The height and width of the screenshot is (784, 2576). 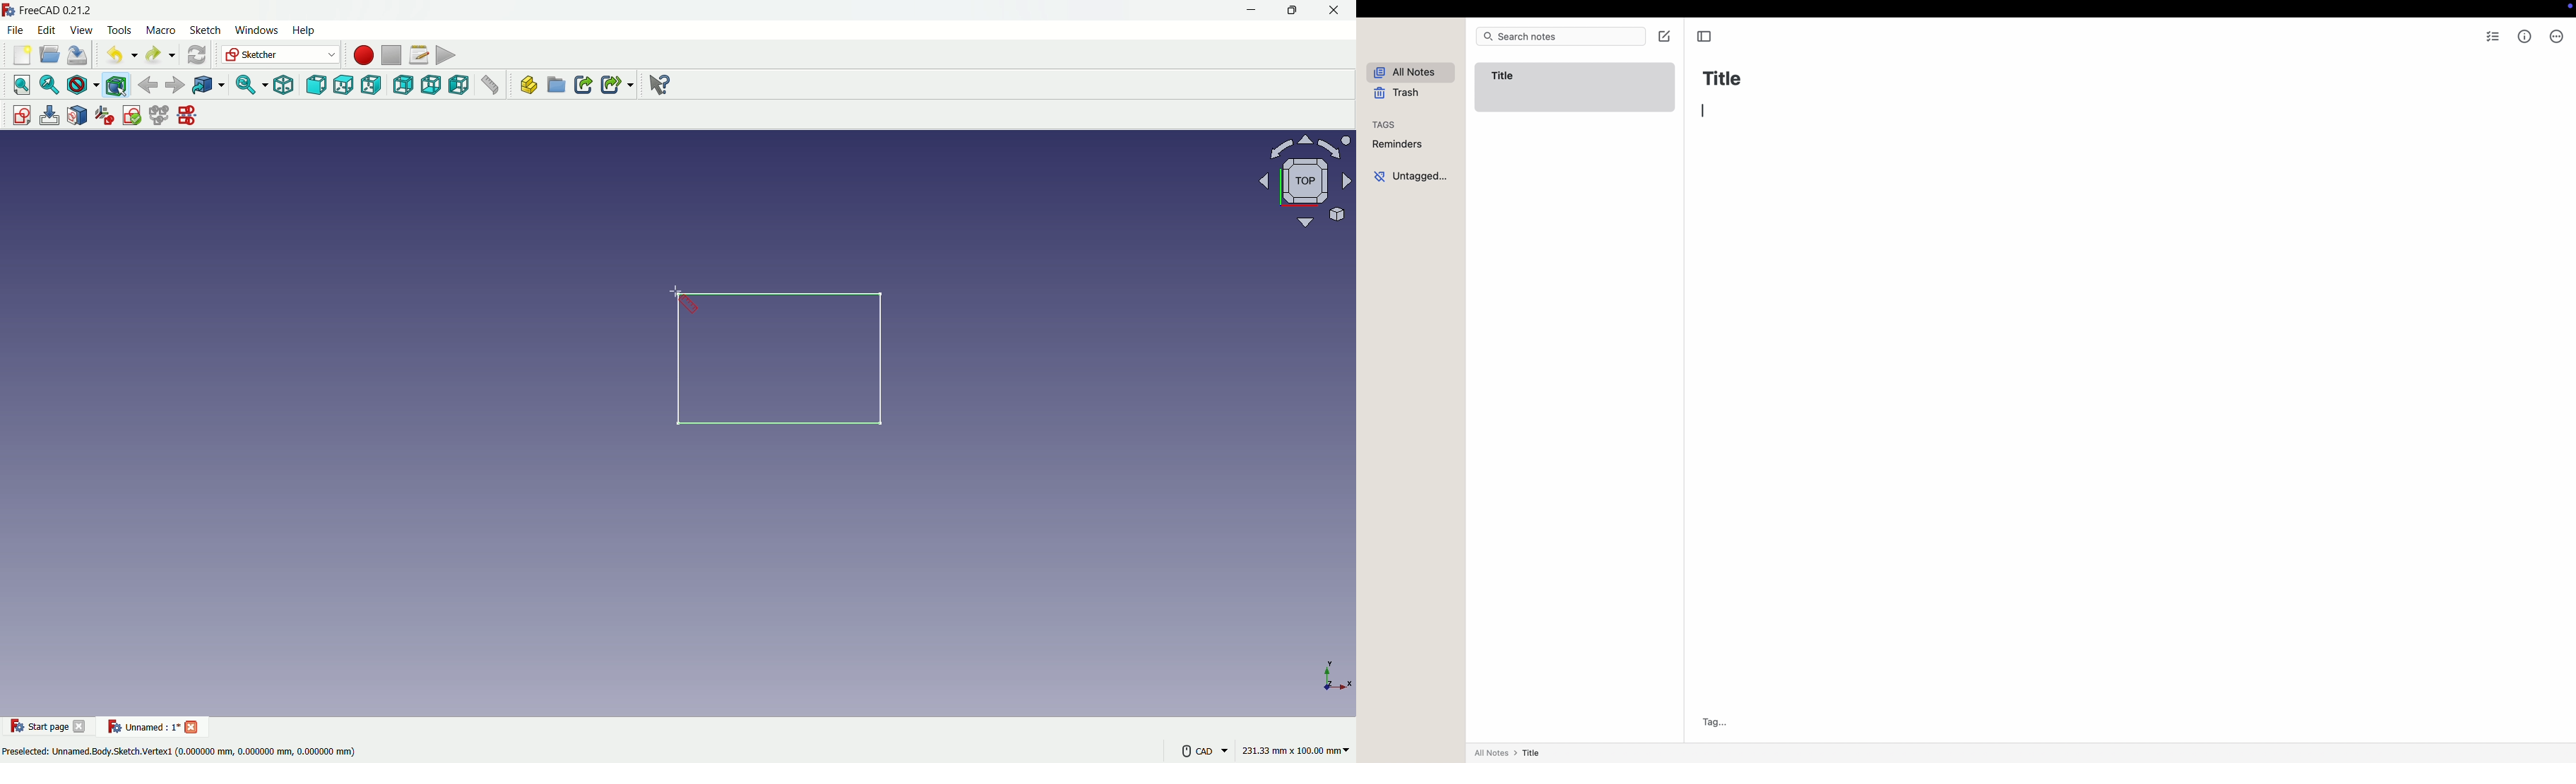 What do you see at coordinates (685, 300) in the screenshot?
I see `cursor` at bounding box center [685, 300].